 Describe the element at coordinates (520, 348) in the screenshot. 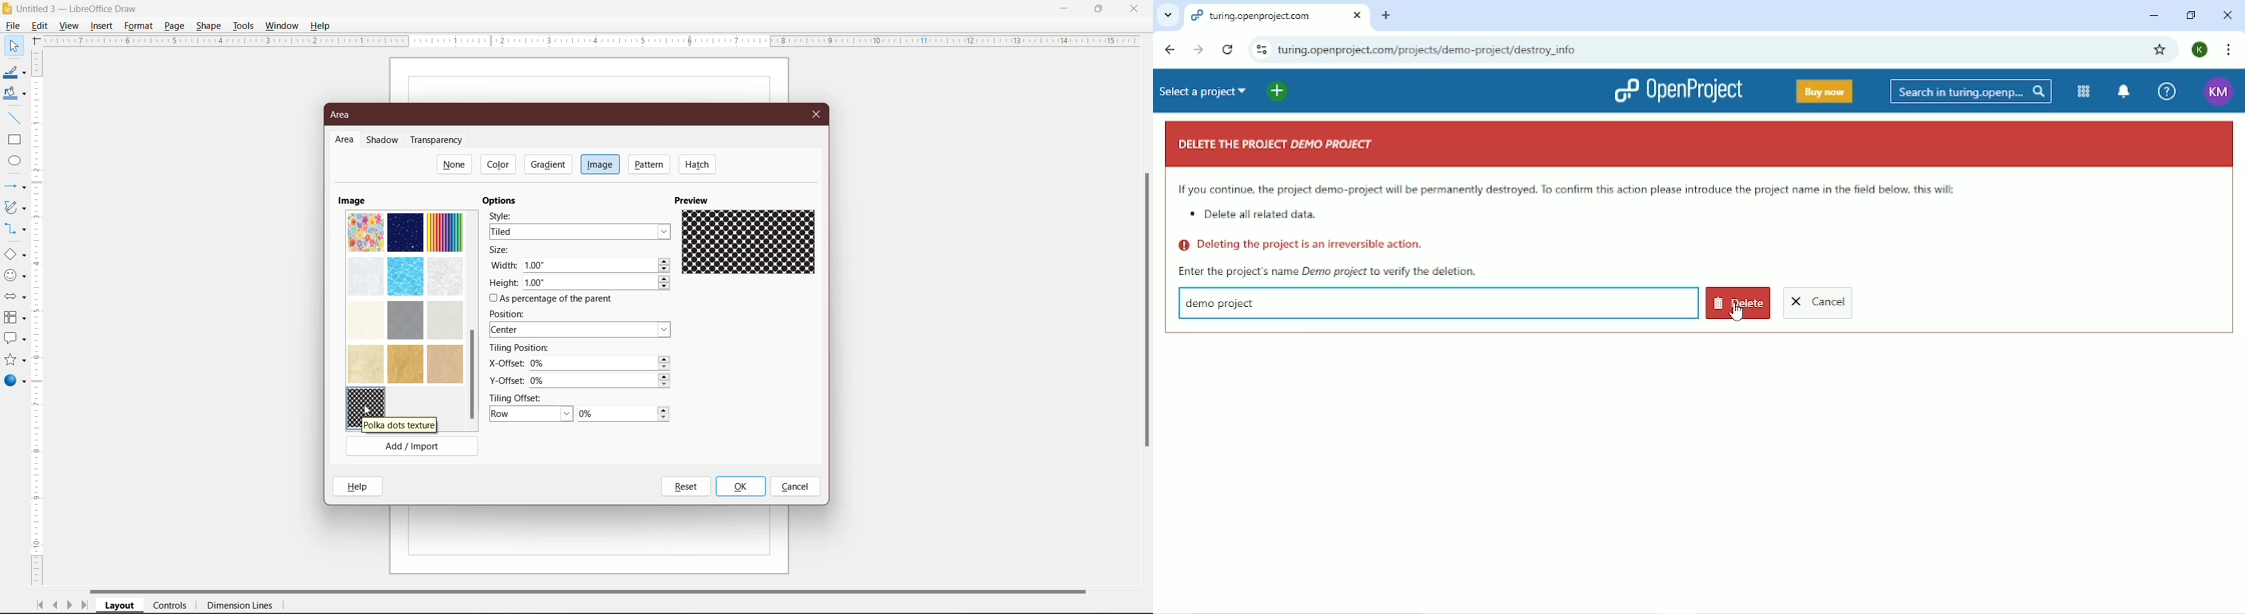

I see `Tiling Position` at that location.